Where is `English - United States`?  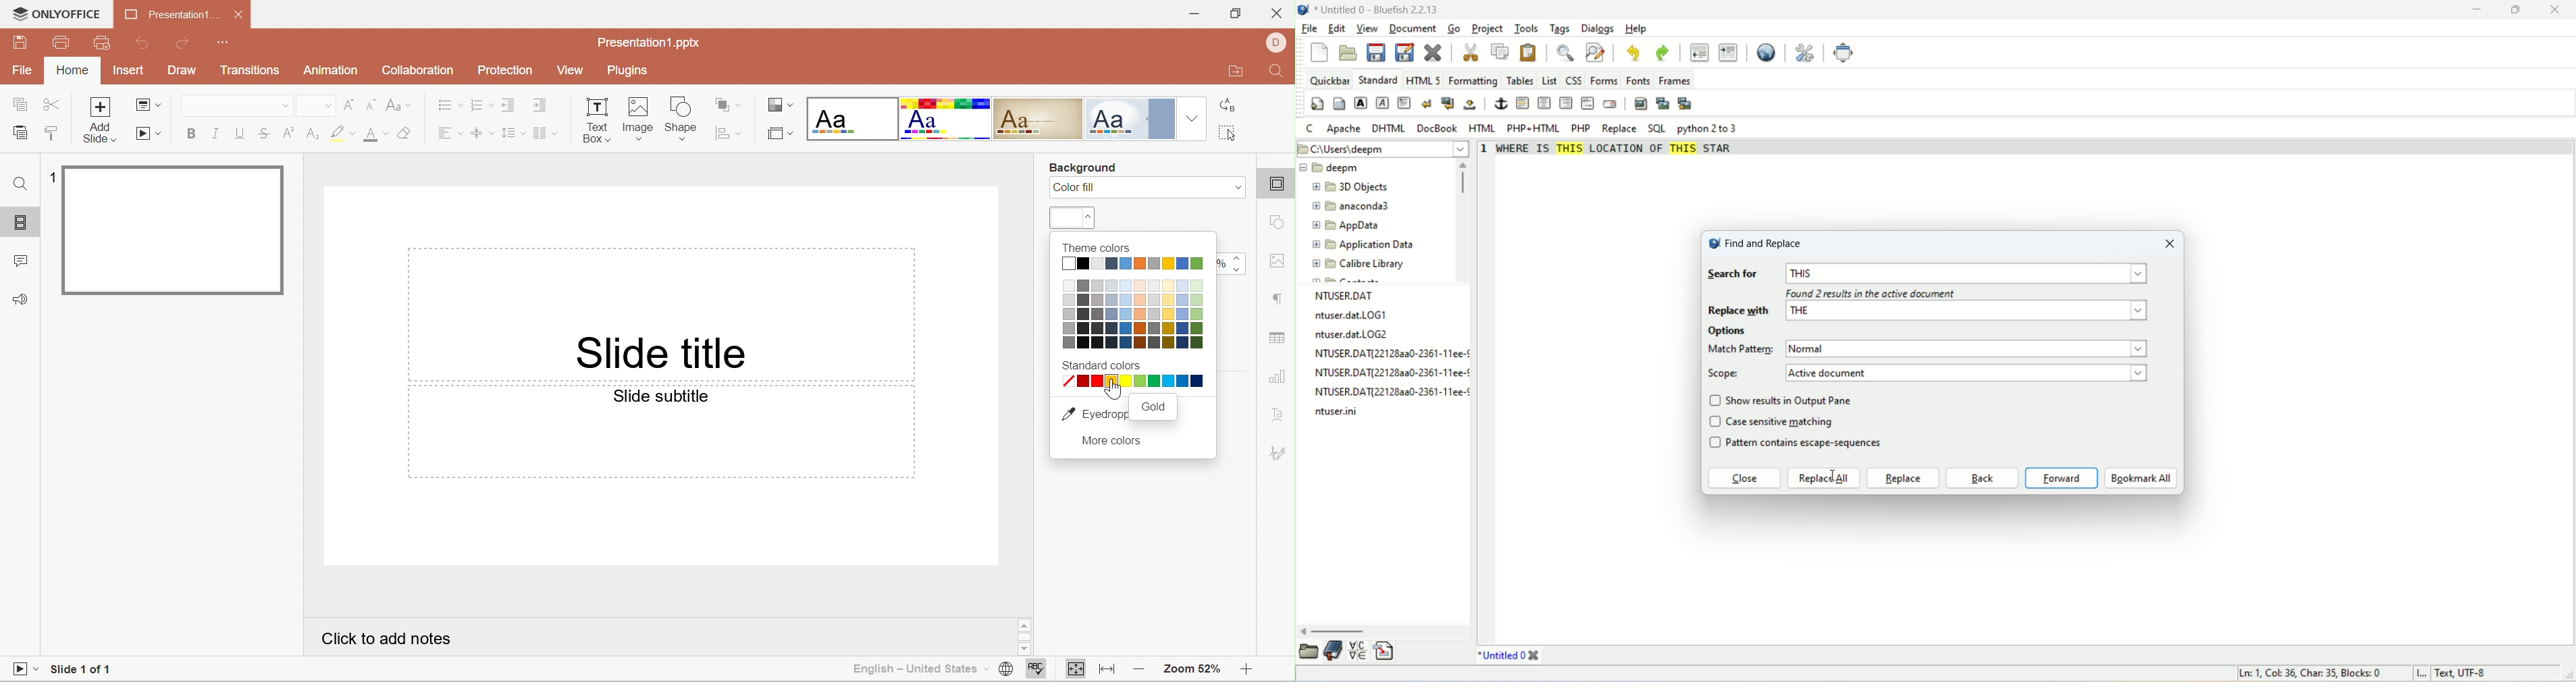 English - United States is located at coordinates (911, 670).